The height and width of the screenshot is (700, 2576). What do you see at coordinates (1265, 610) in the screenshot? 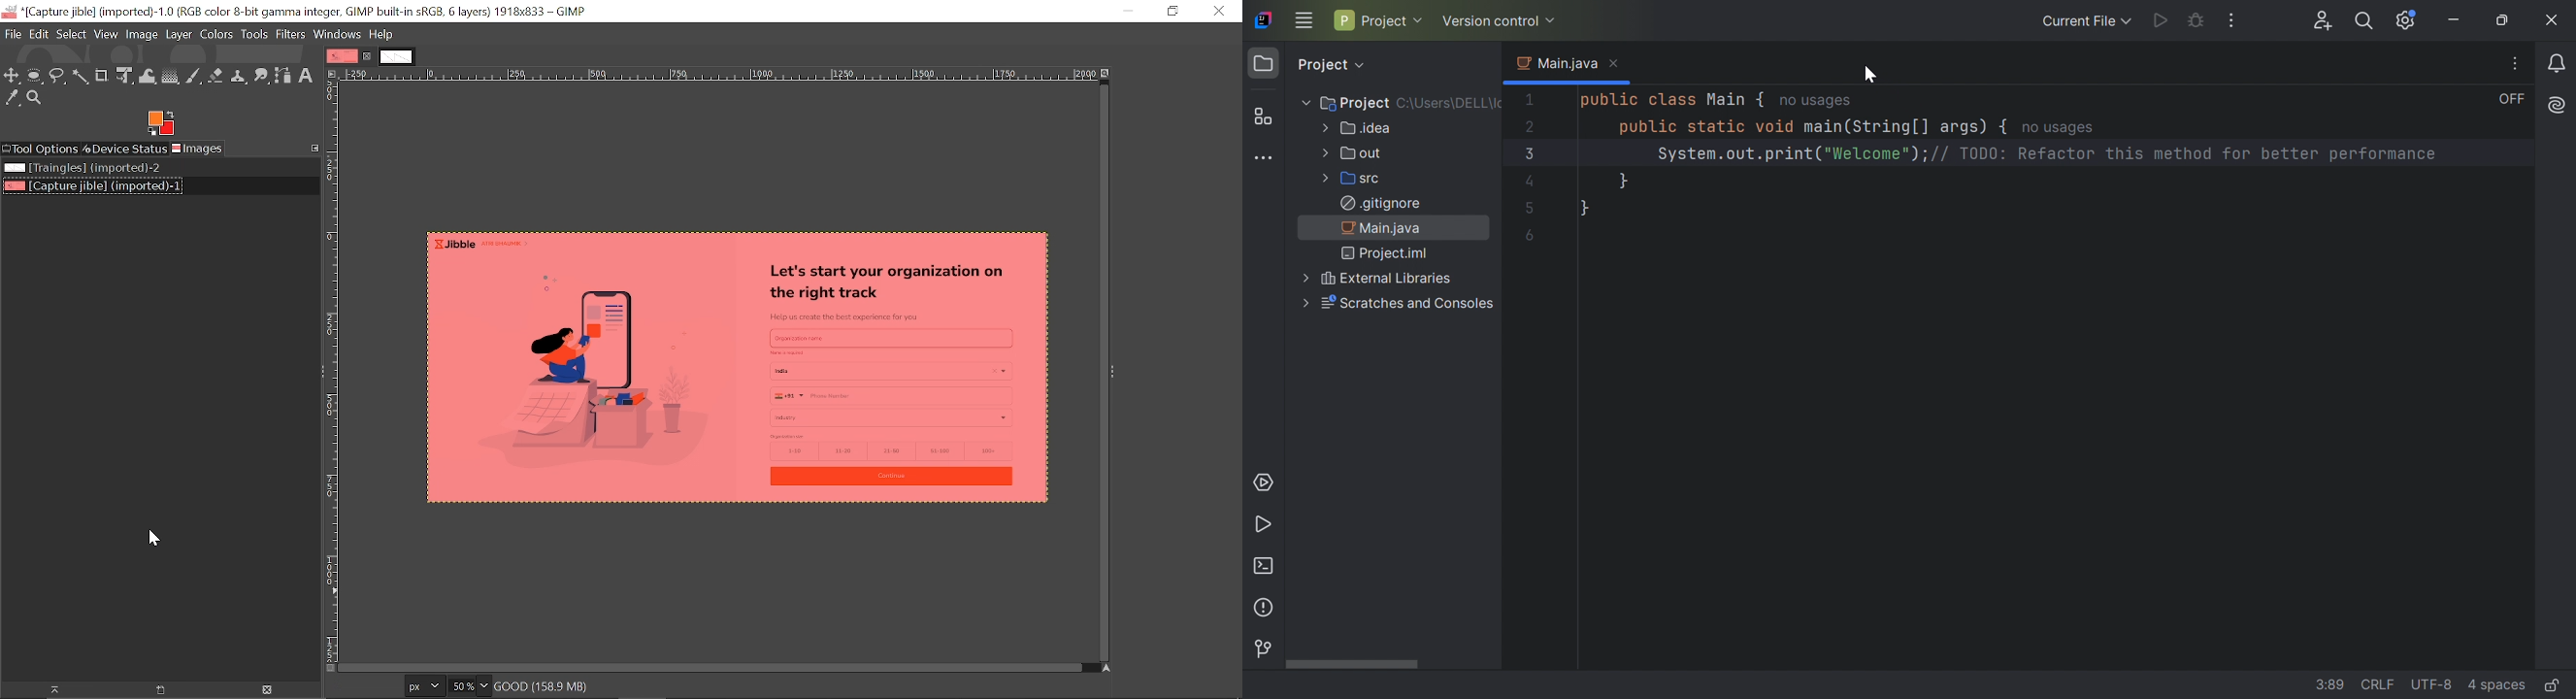
I see `Problems` at bounding box center [1265, 610].